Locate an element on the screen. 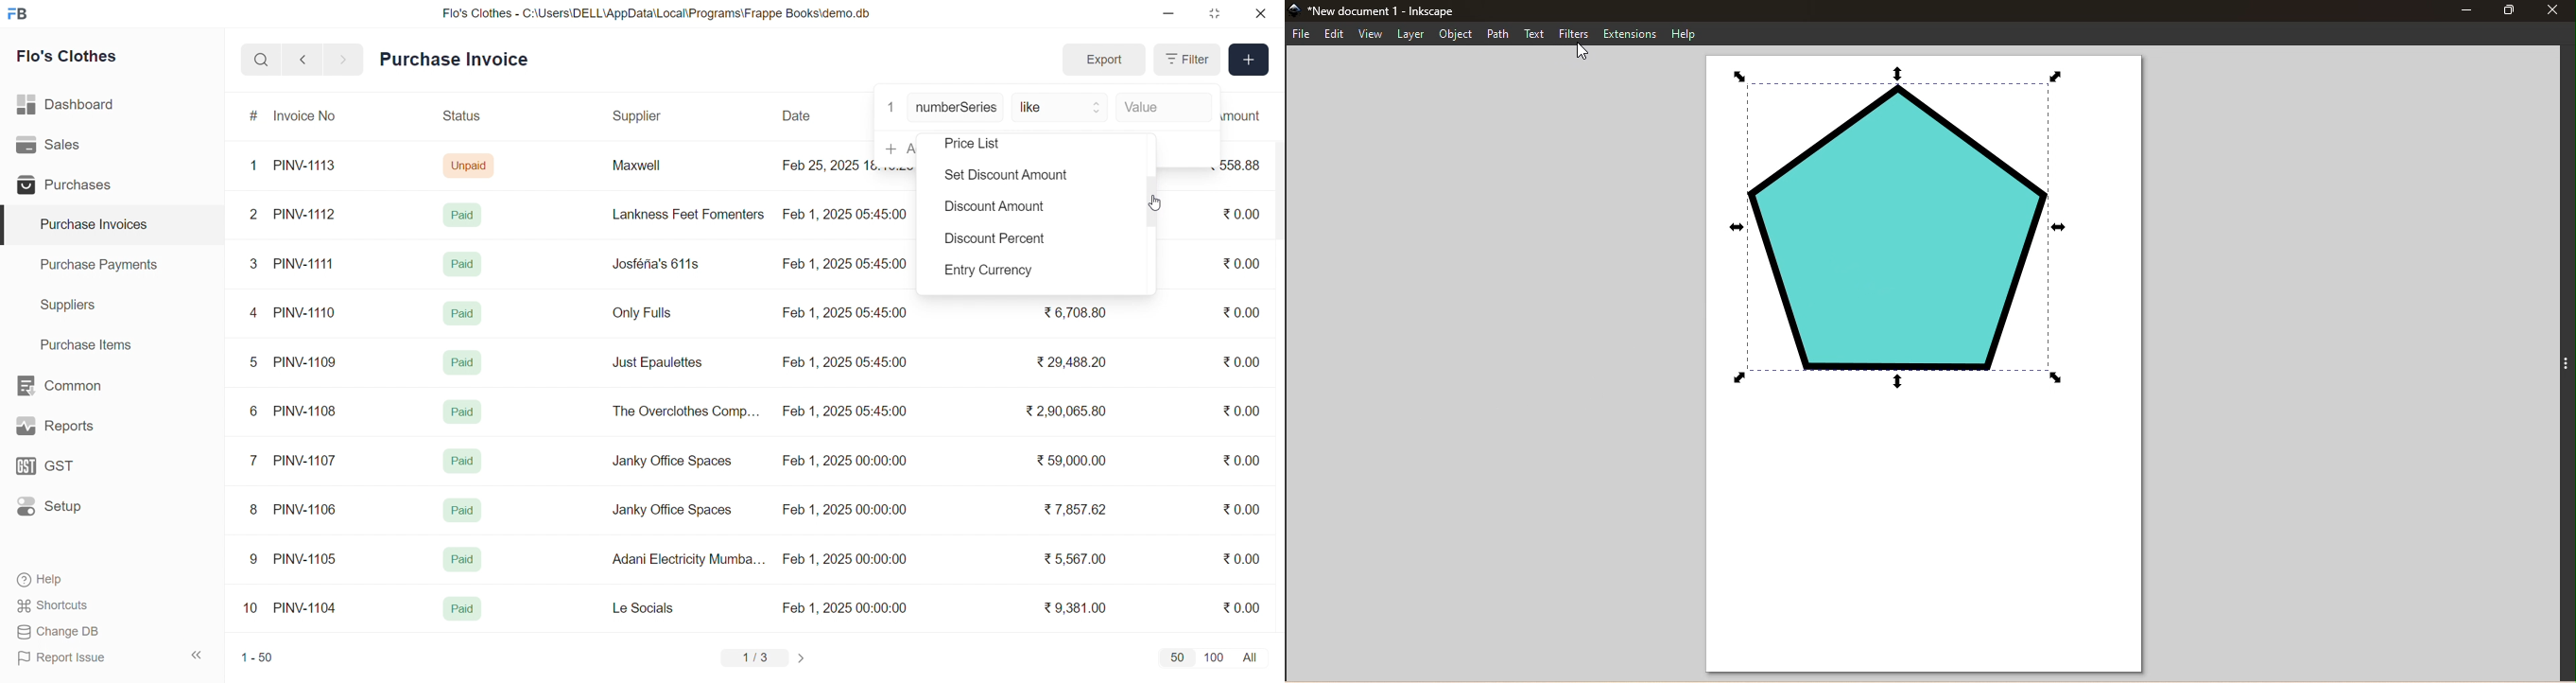 This screenshot has width=2576, height=700. PINV-1104 is located at coordinates (306, 608).